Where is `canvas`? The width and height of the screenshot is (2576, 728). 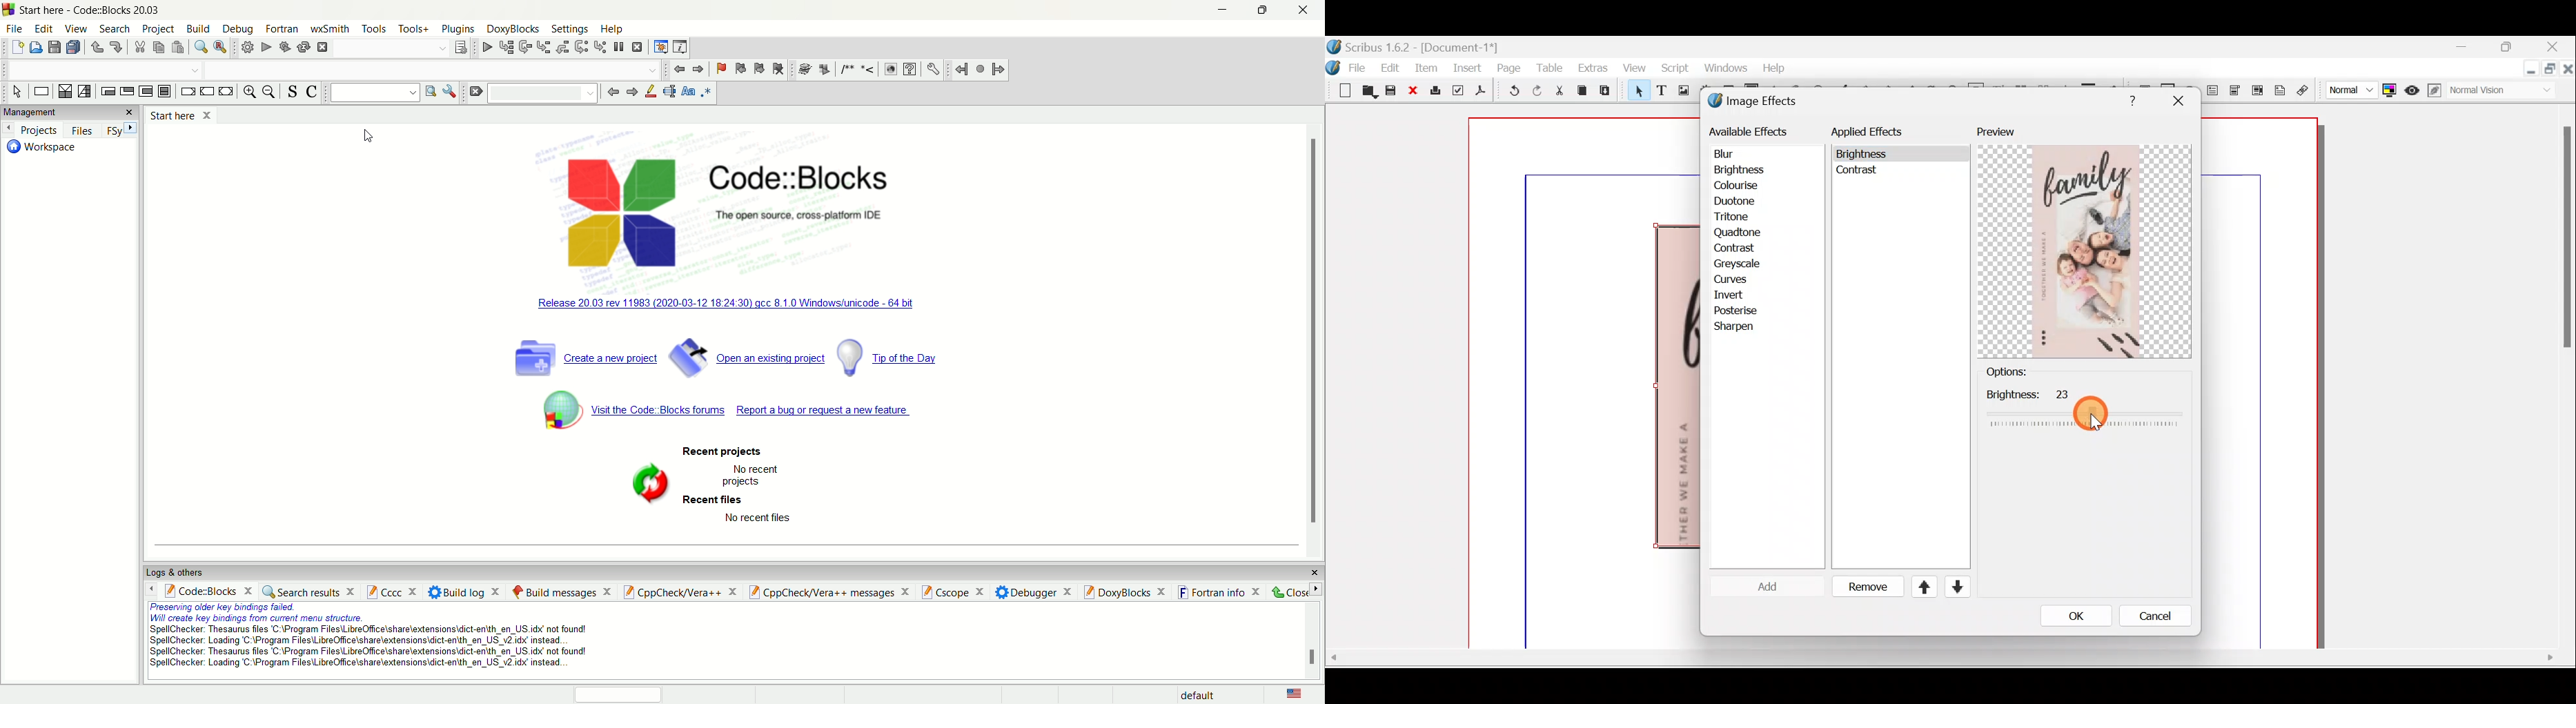 canvas is located at coordinates (2261, 384).